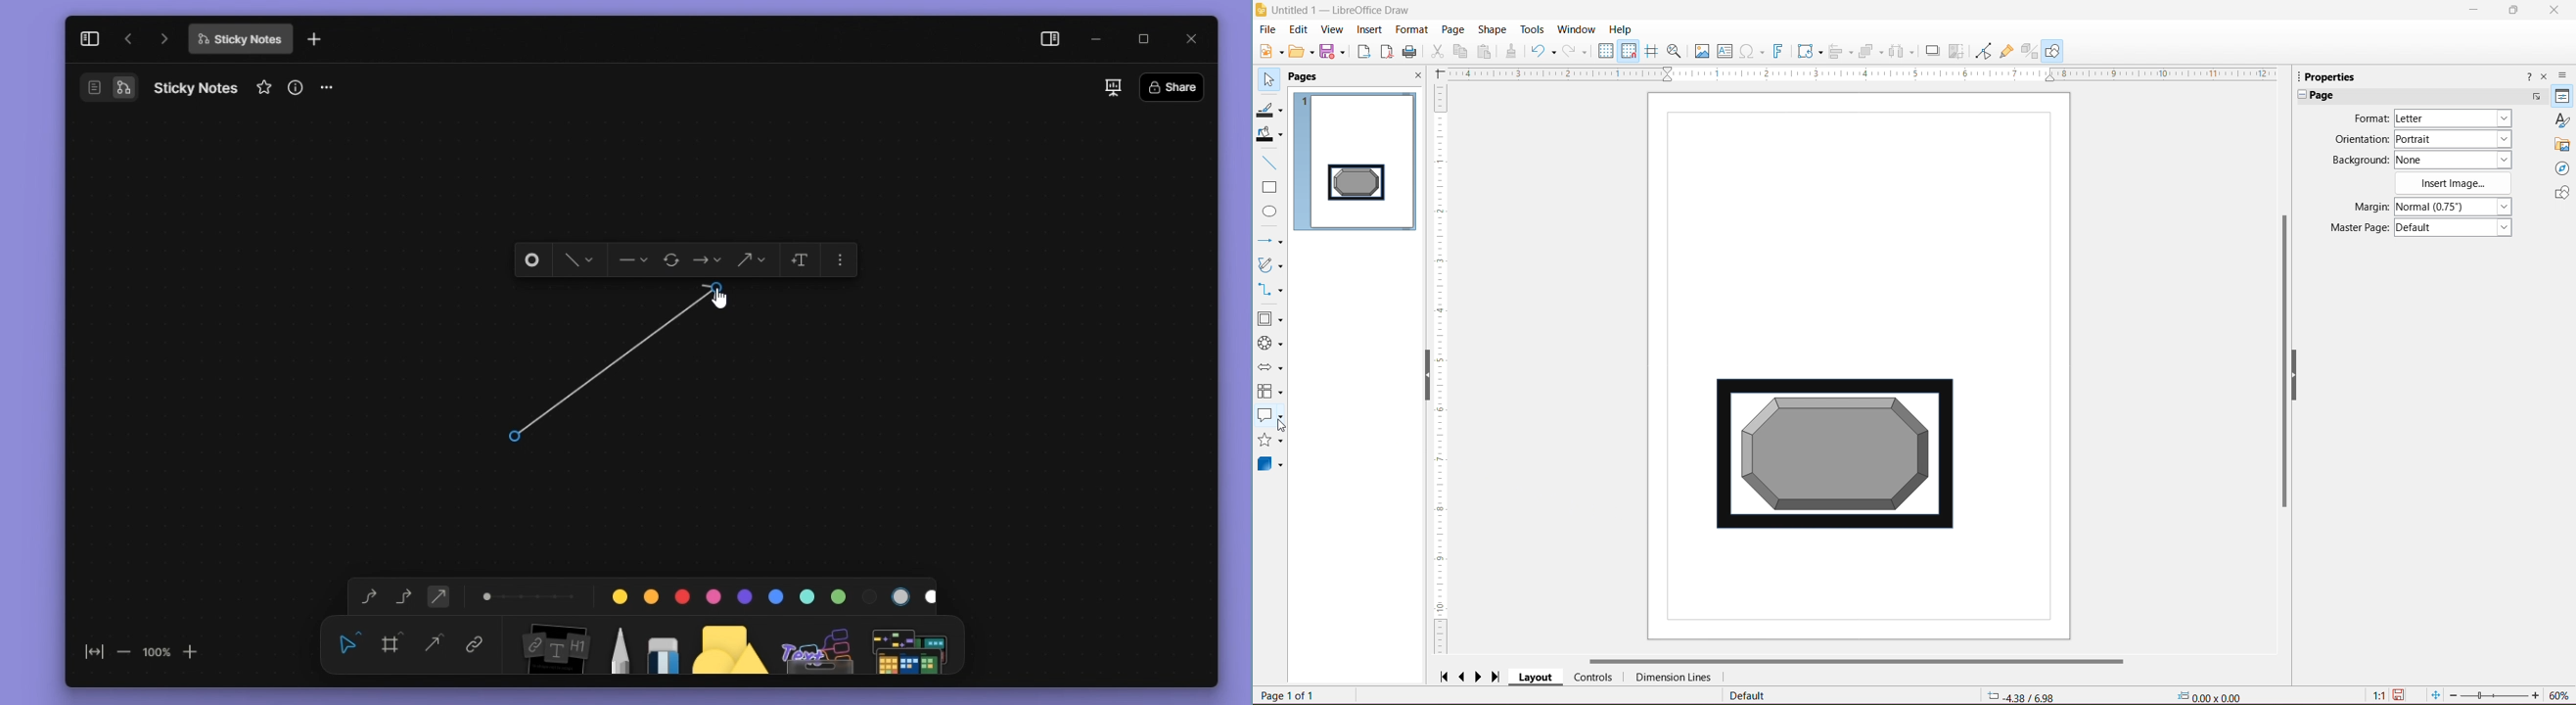  What do you see at coordinates (1331, 29) in the screenshot?
I see `View` at bounding box center [1331, 29].